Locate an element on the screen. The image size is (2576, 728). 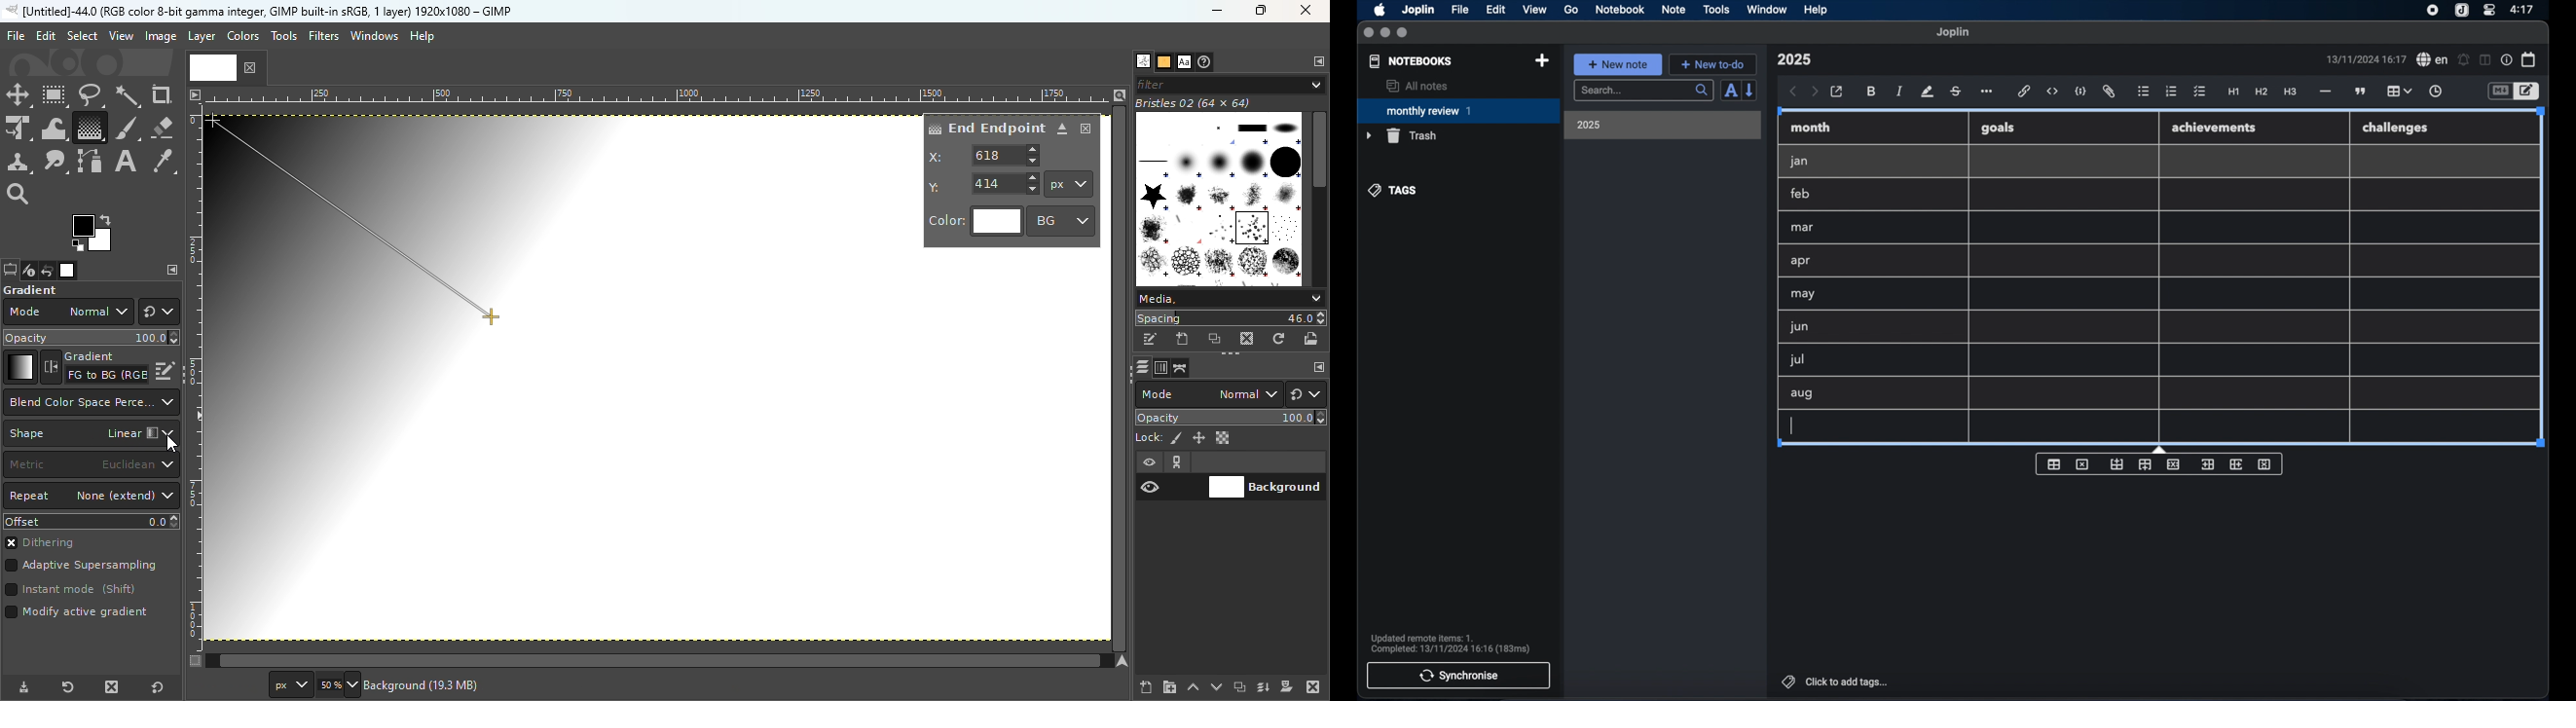
sync notification is located at coordinates (1451, 644).